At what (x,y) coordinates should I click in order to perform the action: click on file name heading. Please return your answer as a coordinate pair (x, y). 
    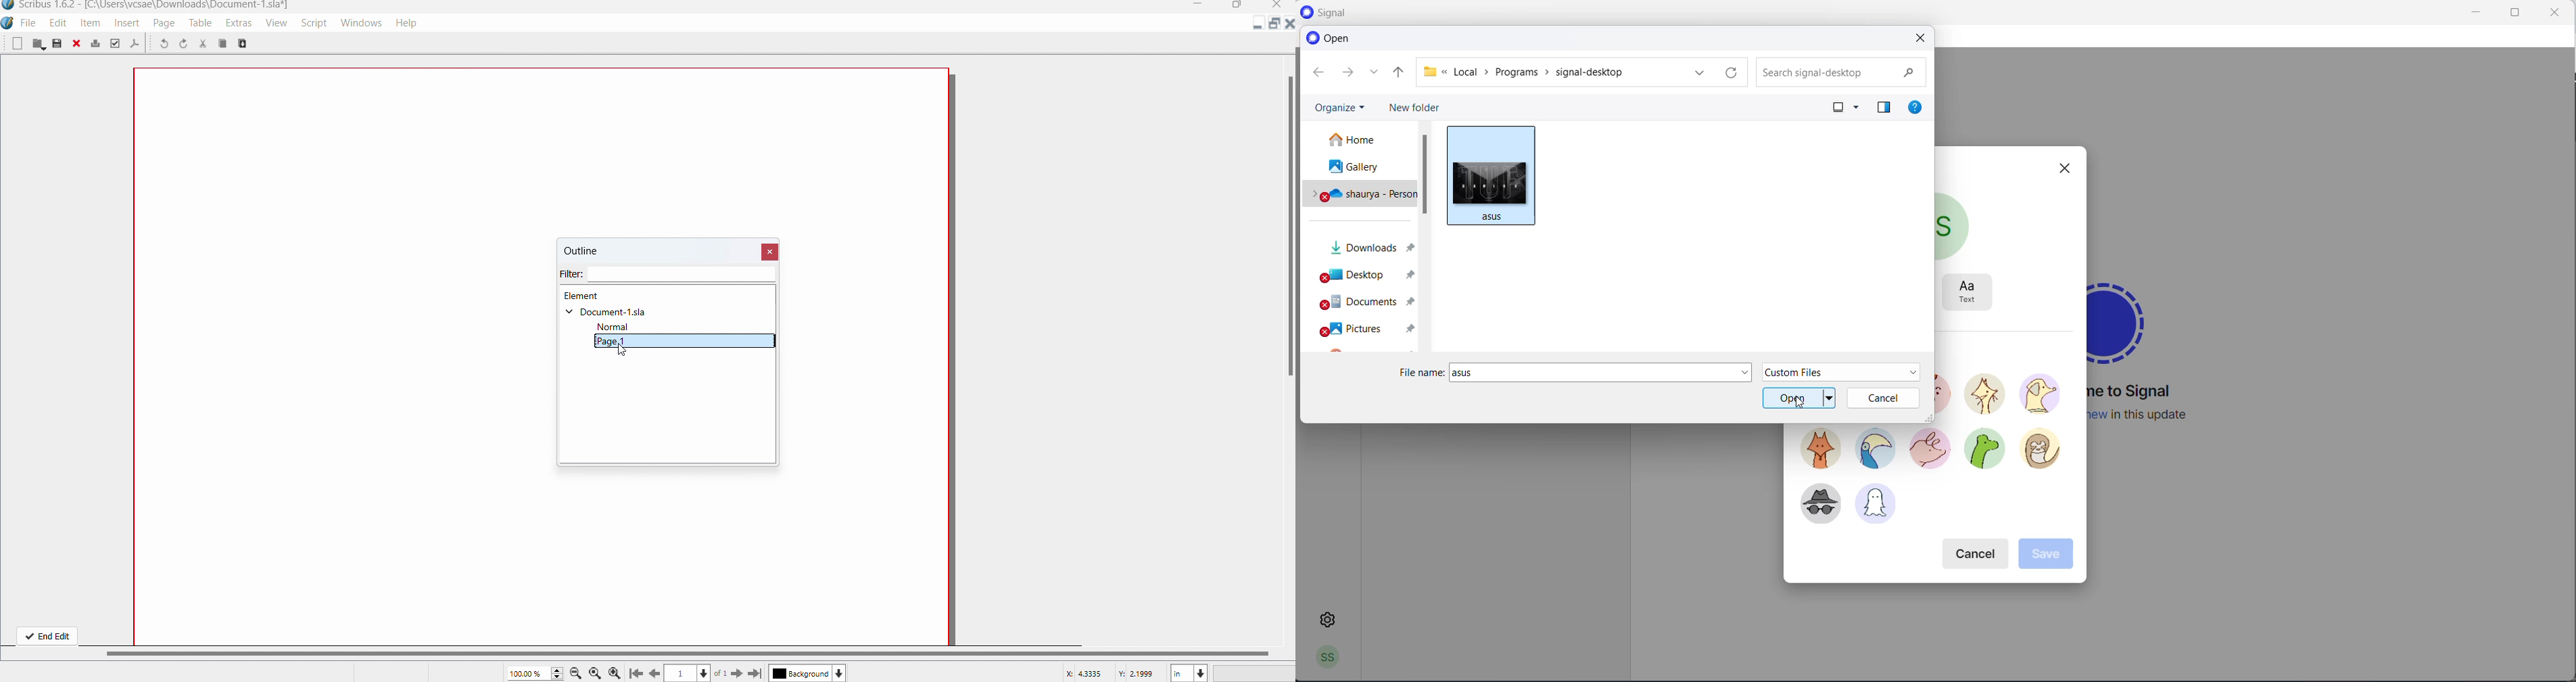
    Looking at the image, I should click on (1421, 373).